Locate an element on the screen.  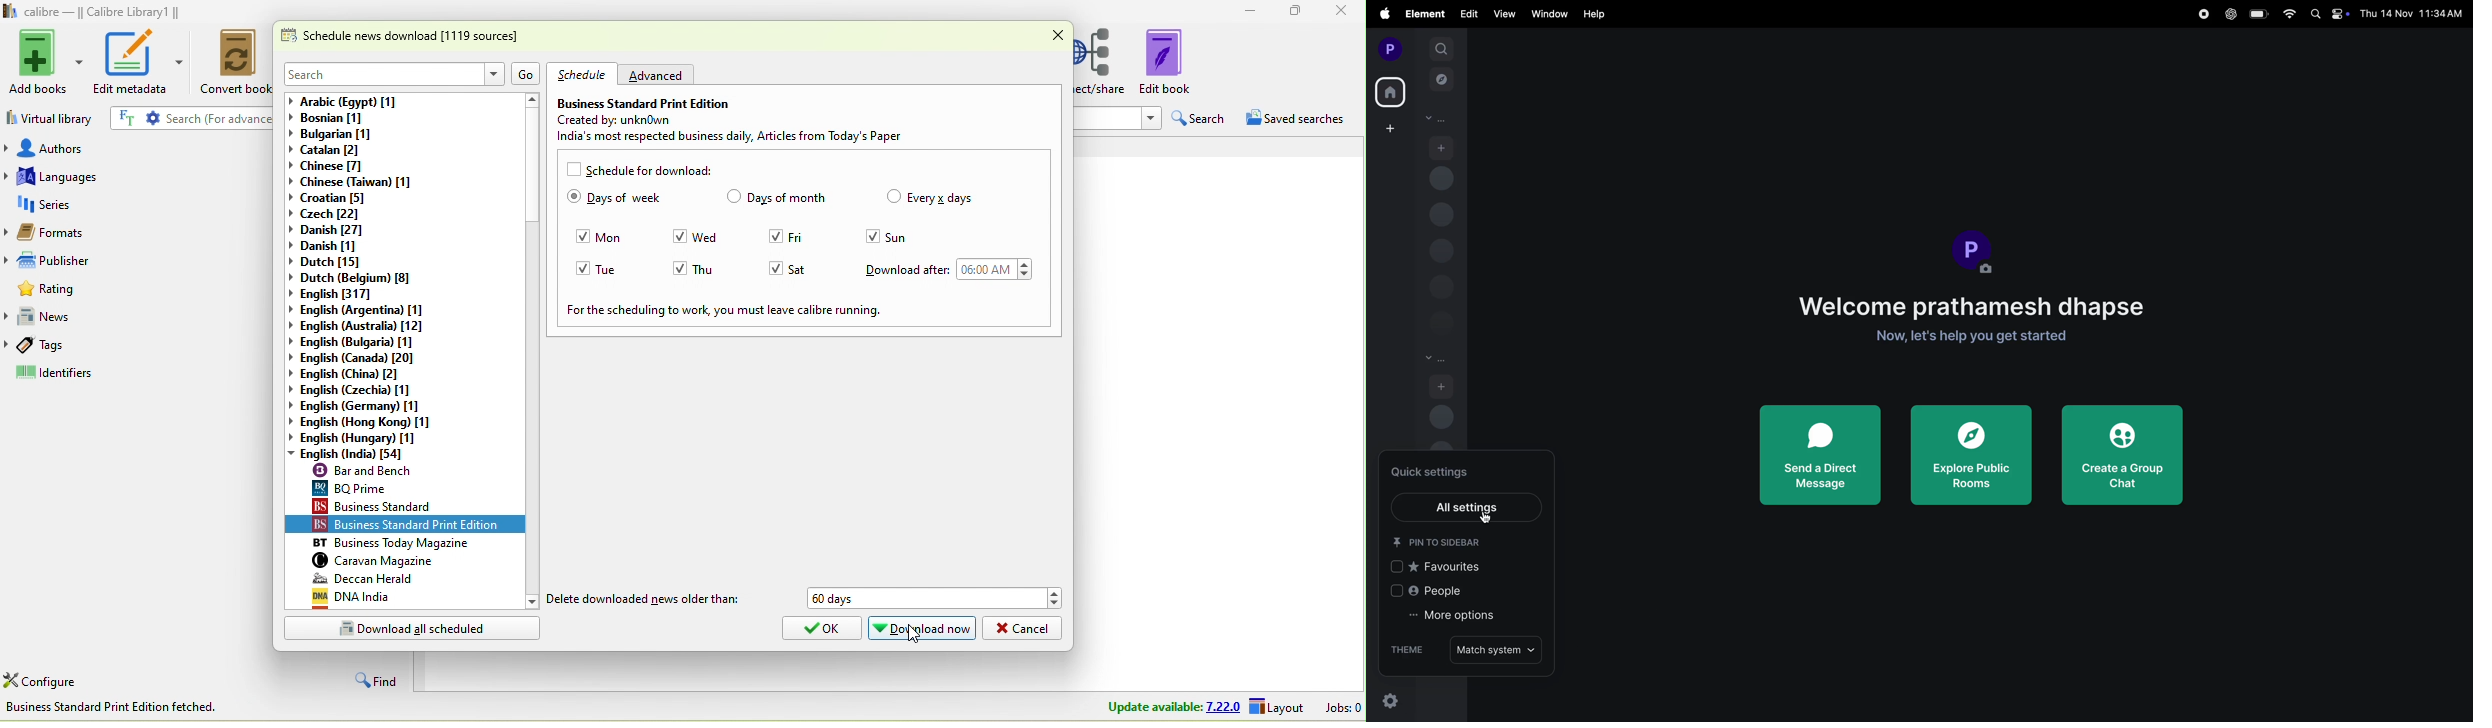
ok is located at coordinates (818, 629).